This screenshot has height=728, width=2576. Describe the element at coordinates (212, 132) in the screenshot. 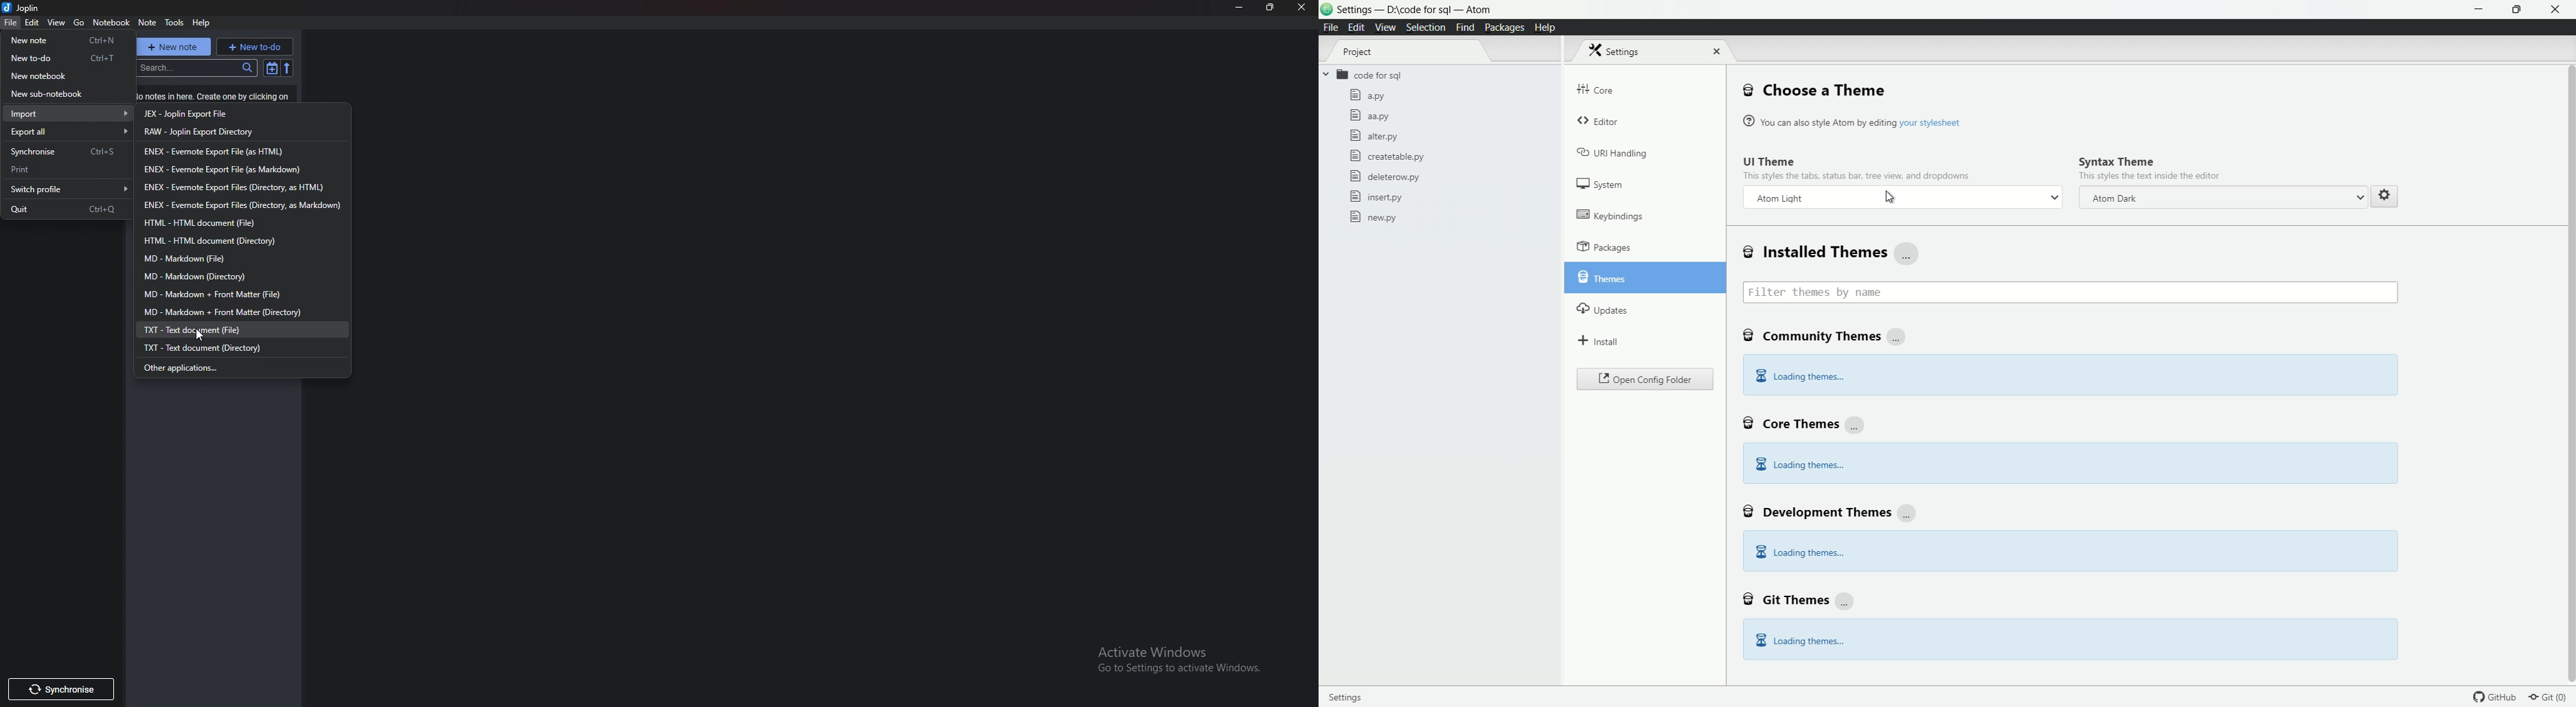

I see `raw` at that location.